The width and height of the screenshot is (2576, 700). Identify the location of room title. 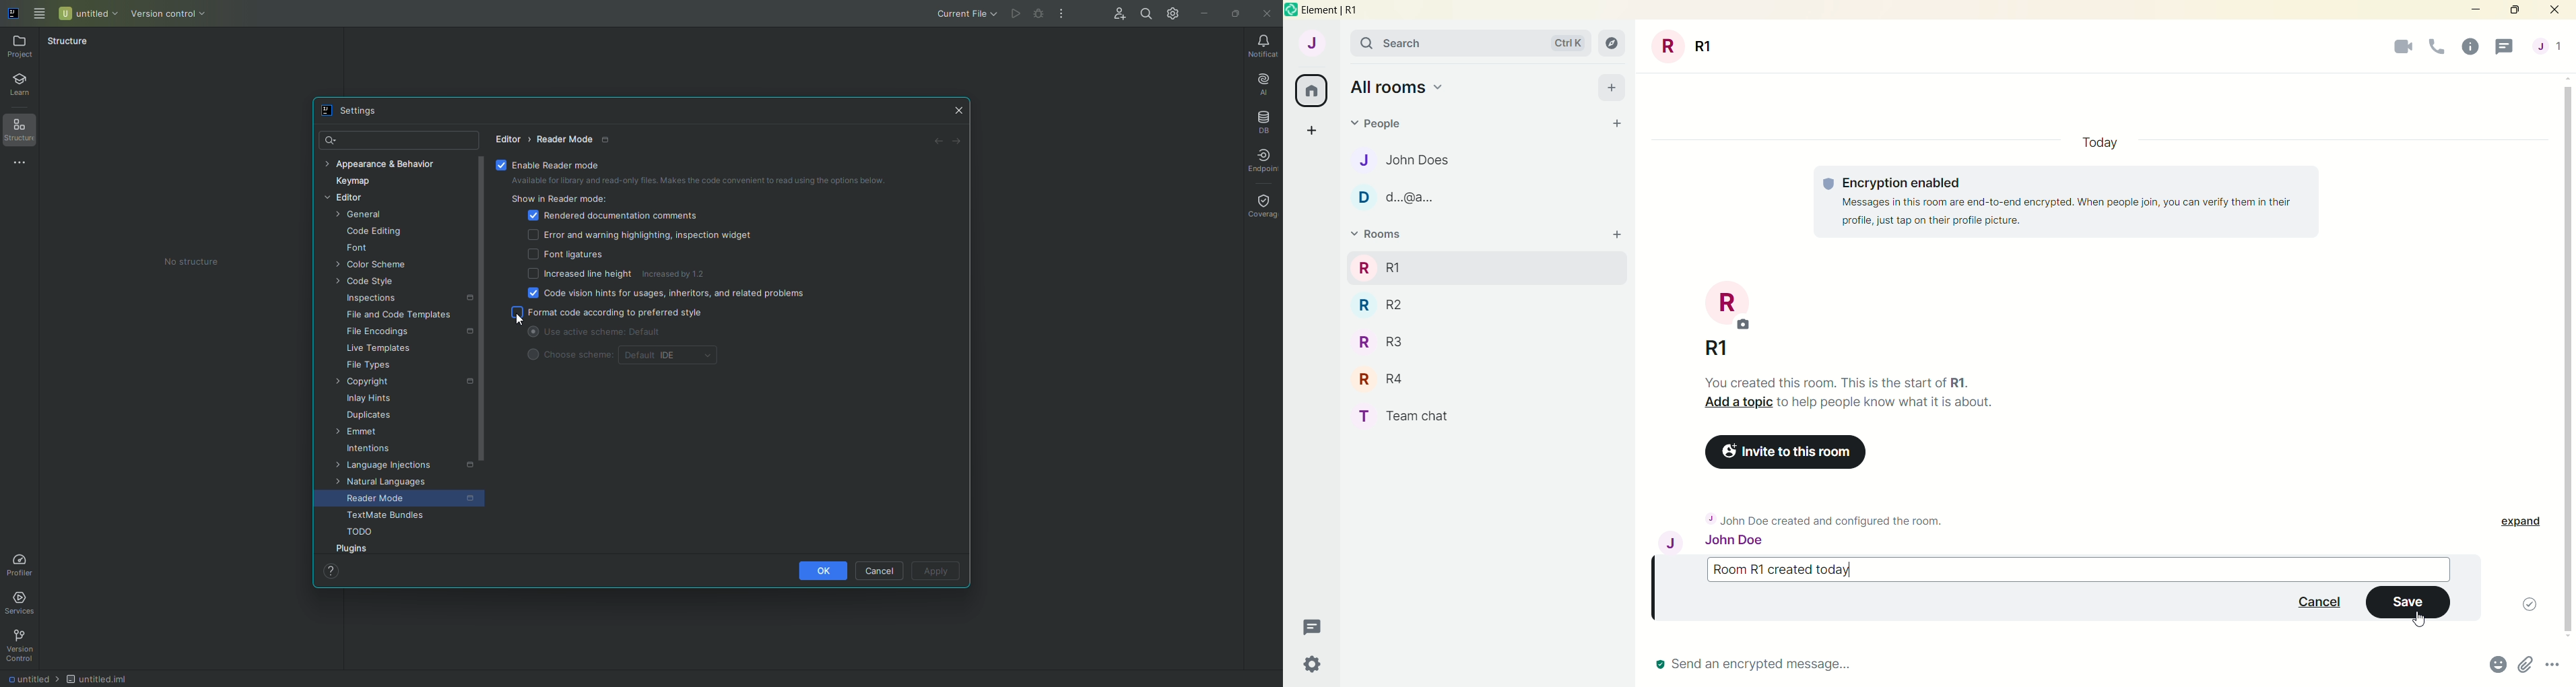
(1684, 46).